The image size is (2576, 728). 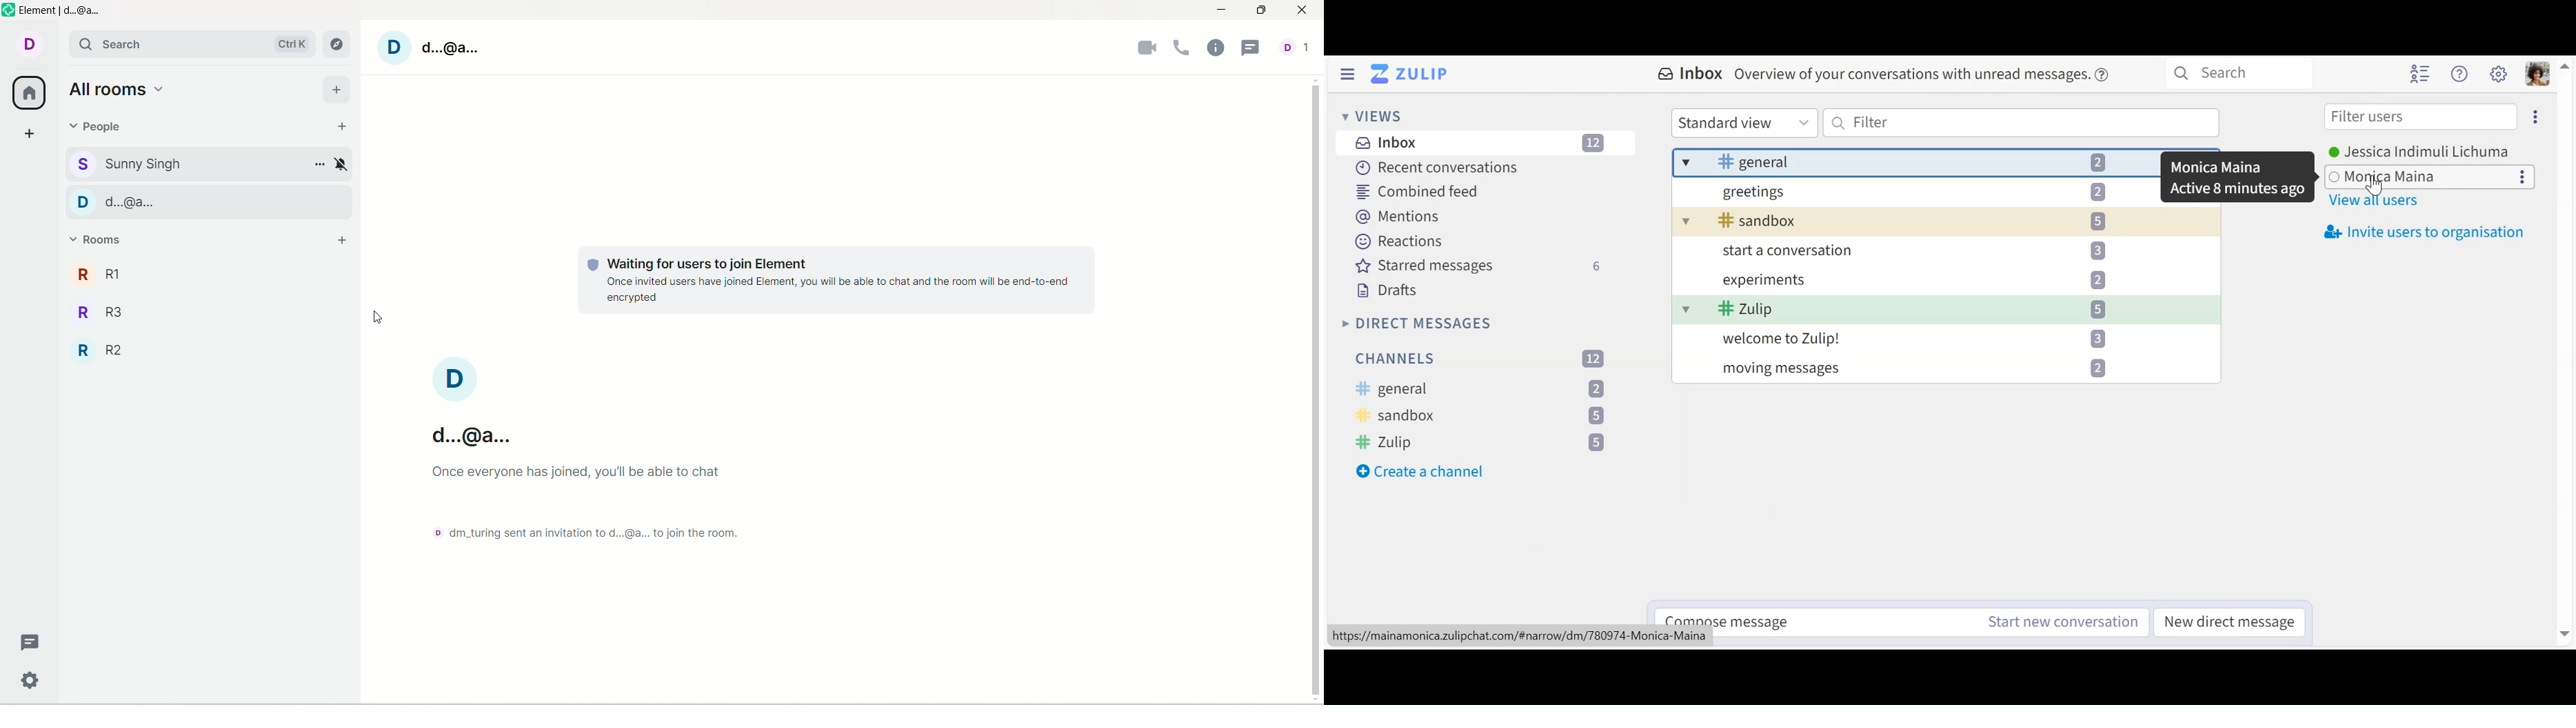 What do you see at coordinates (1471, 357) in the screenshot?
I see `Filter channels` at bounding box center [1471, 357].